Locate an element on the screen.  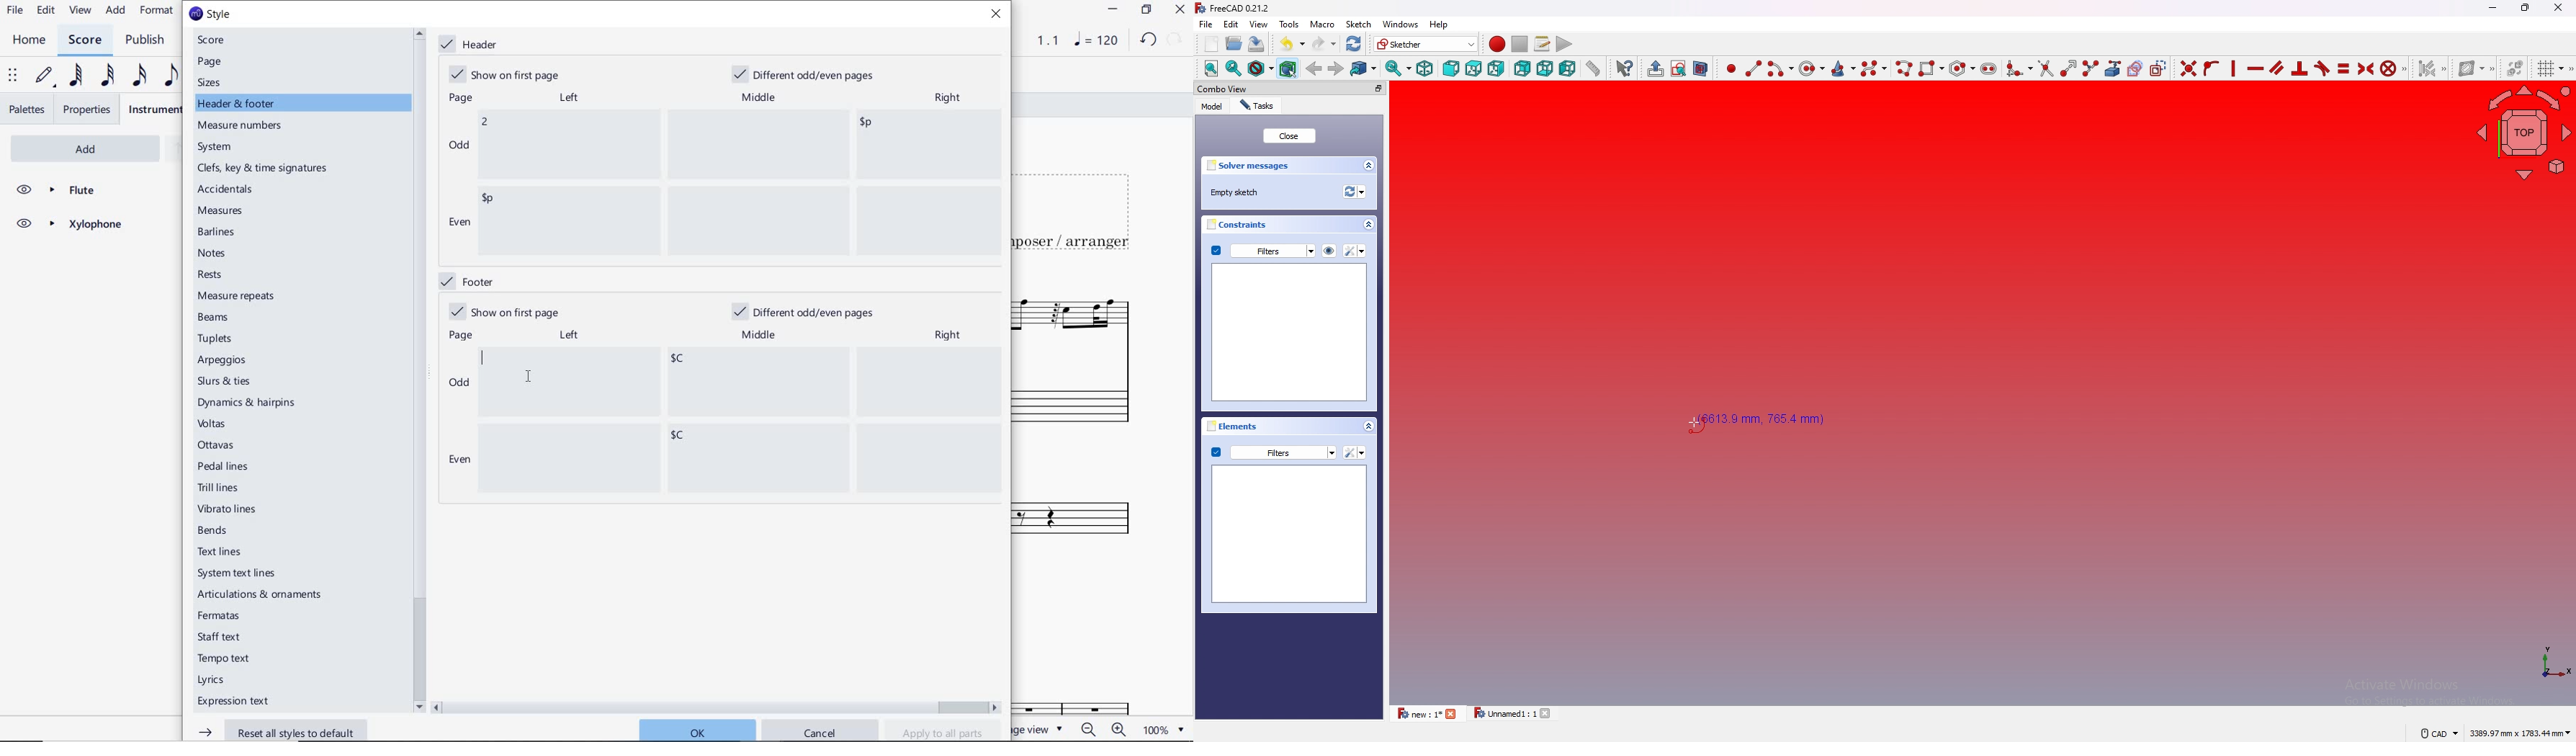
bends is located at coordinates (215, 531).